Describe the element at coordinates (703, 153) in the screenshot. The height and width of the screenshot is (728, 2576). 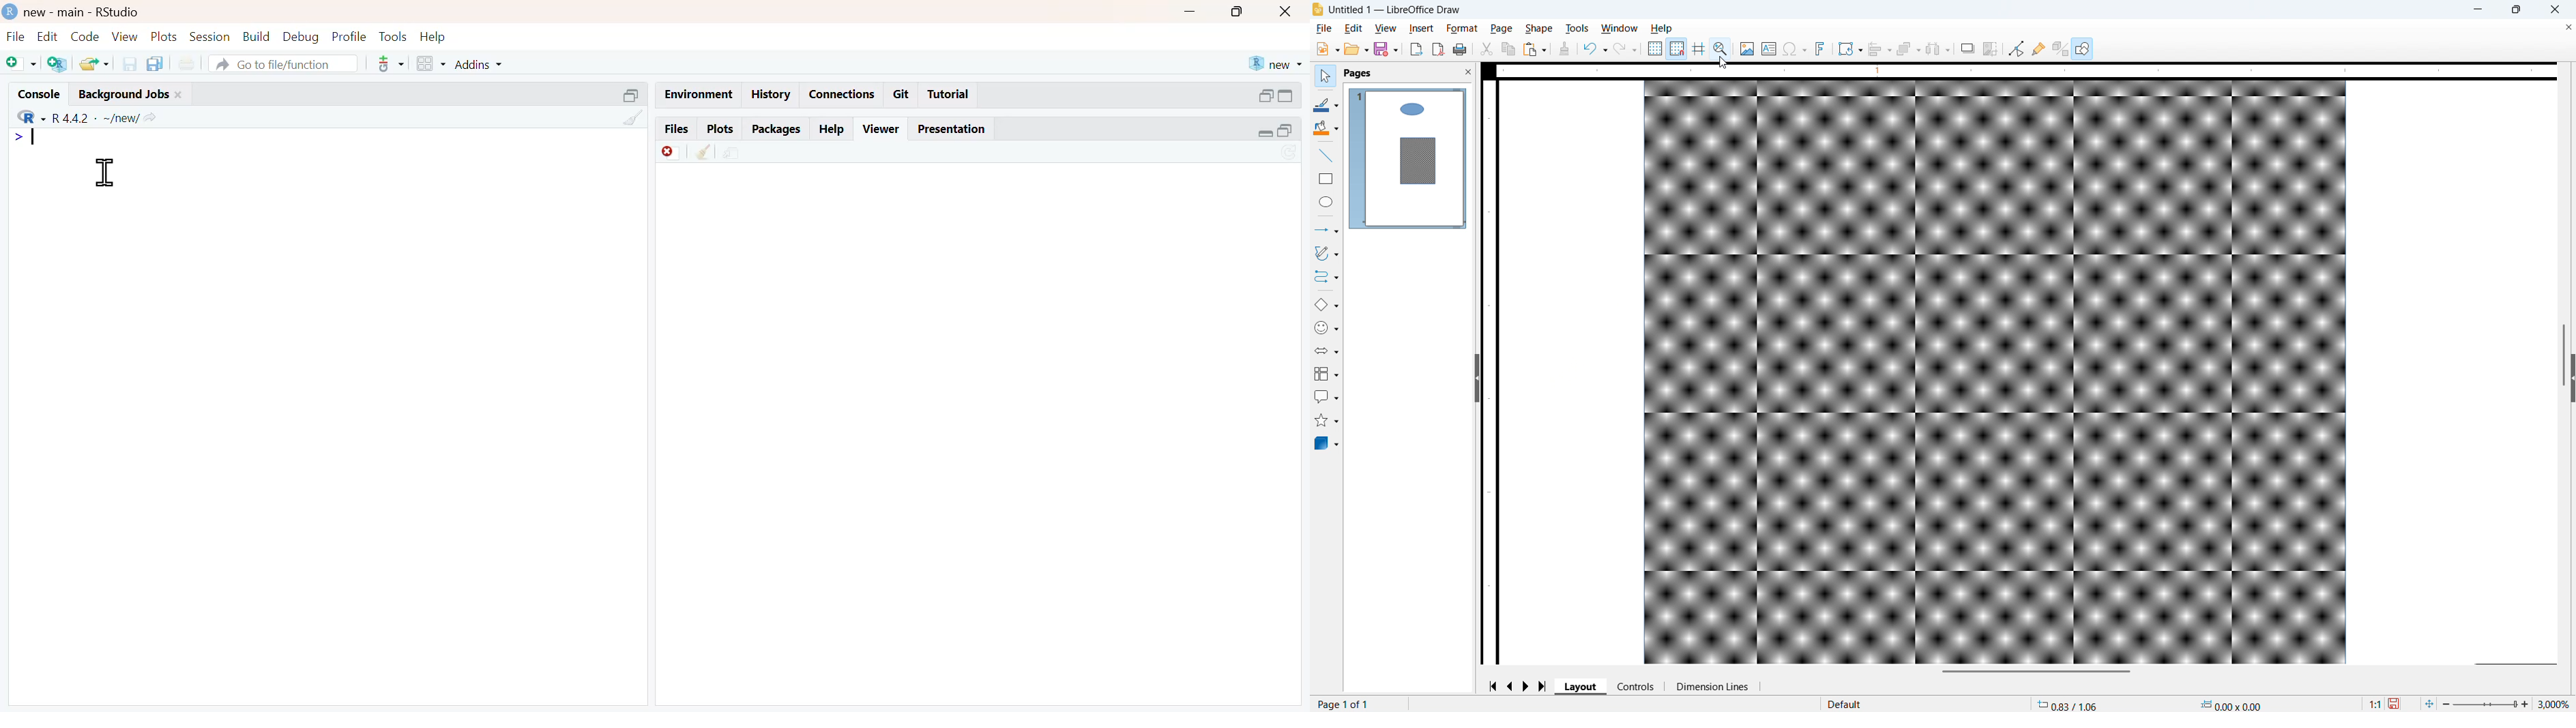
I see `clean` at that location.